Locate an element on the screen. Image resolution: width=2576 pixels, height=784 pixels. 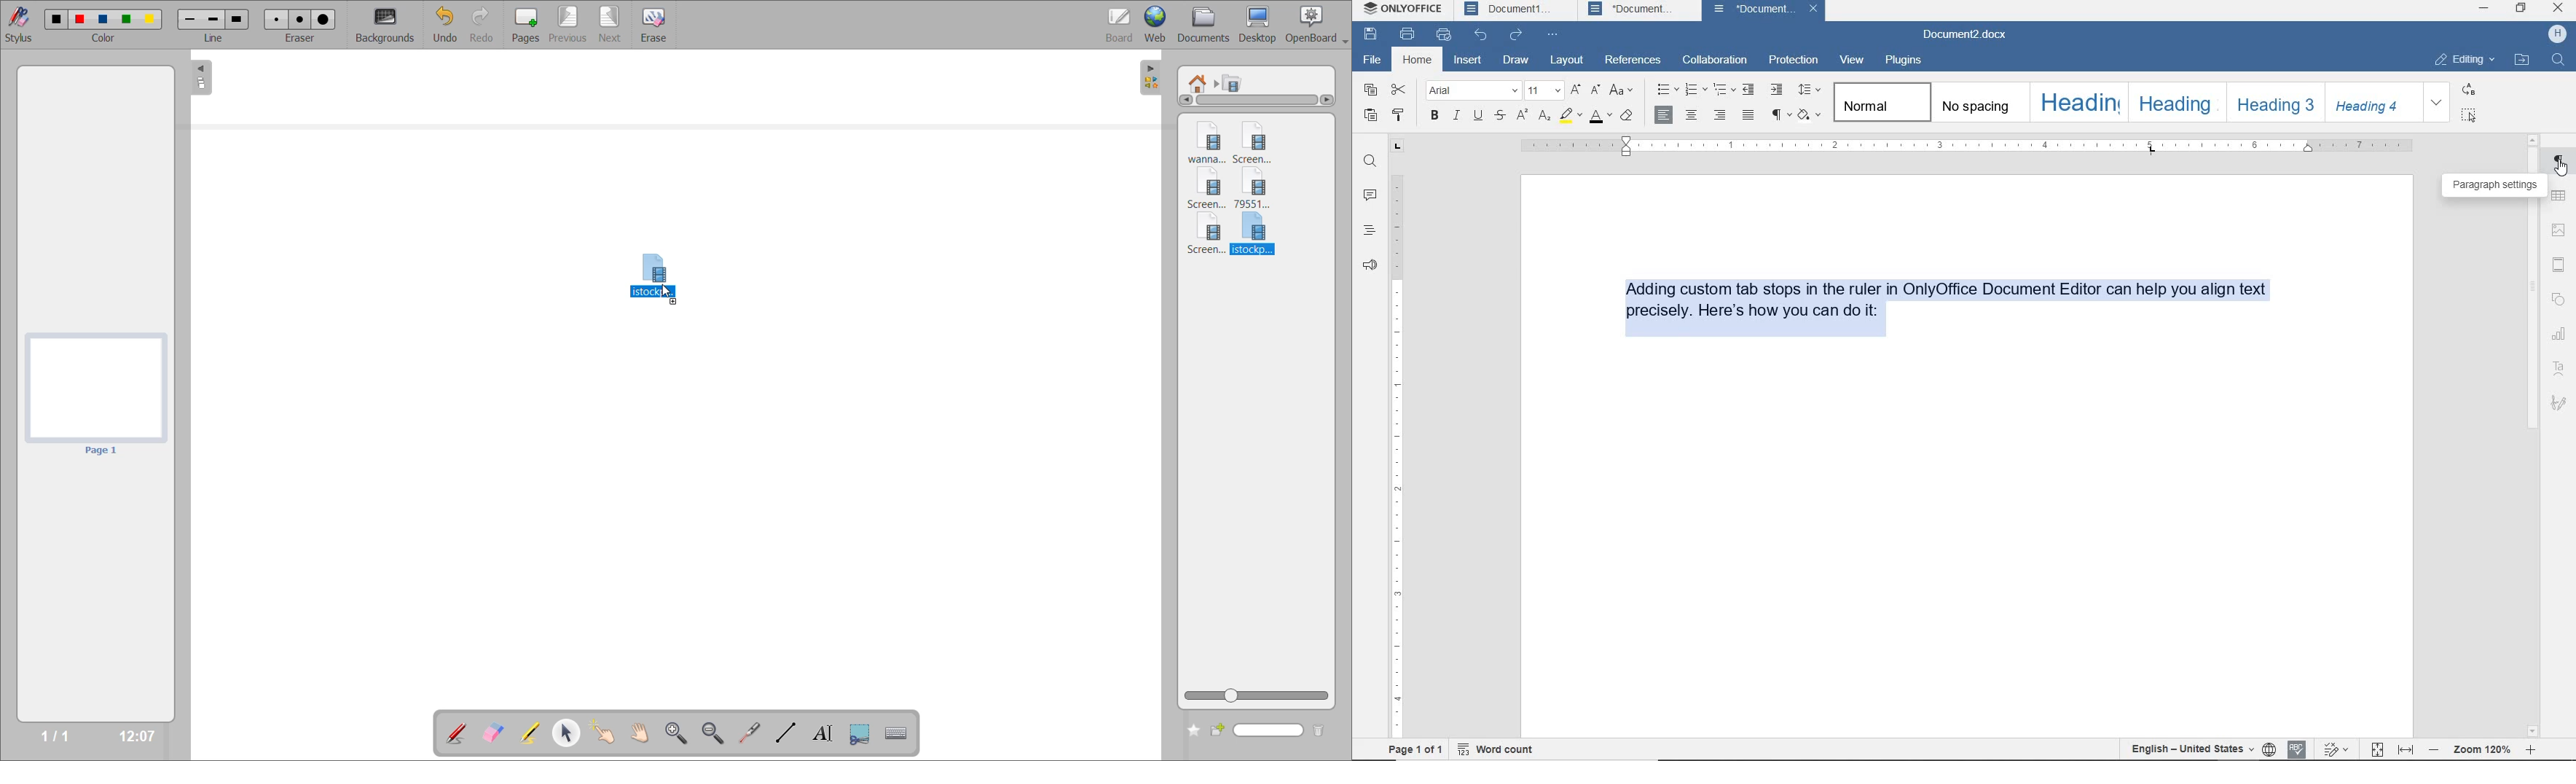
replace is located at coordinates (2470, 90).